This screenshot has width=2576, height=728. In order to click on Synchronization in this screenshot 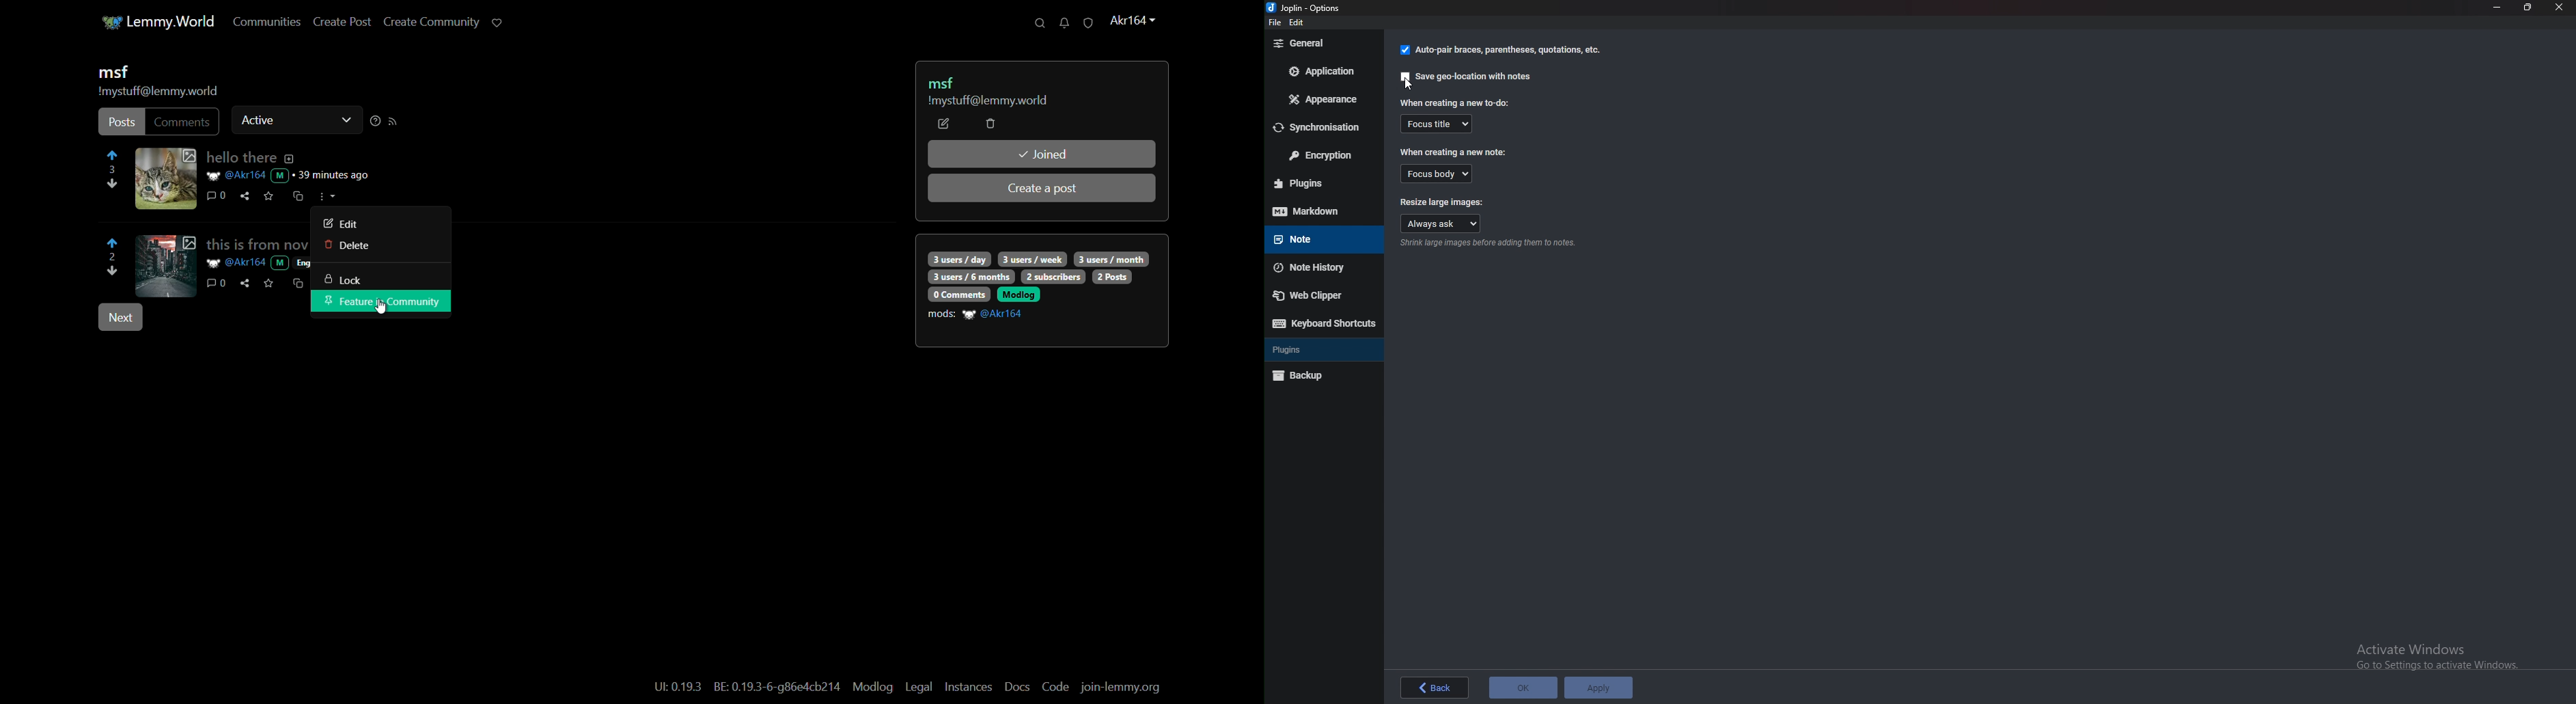, I will do `click(1320, 128)`.